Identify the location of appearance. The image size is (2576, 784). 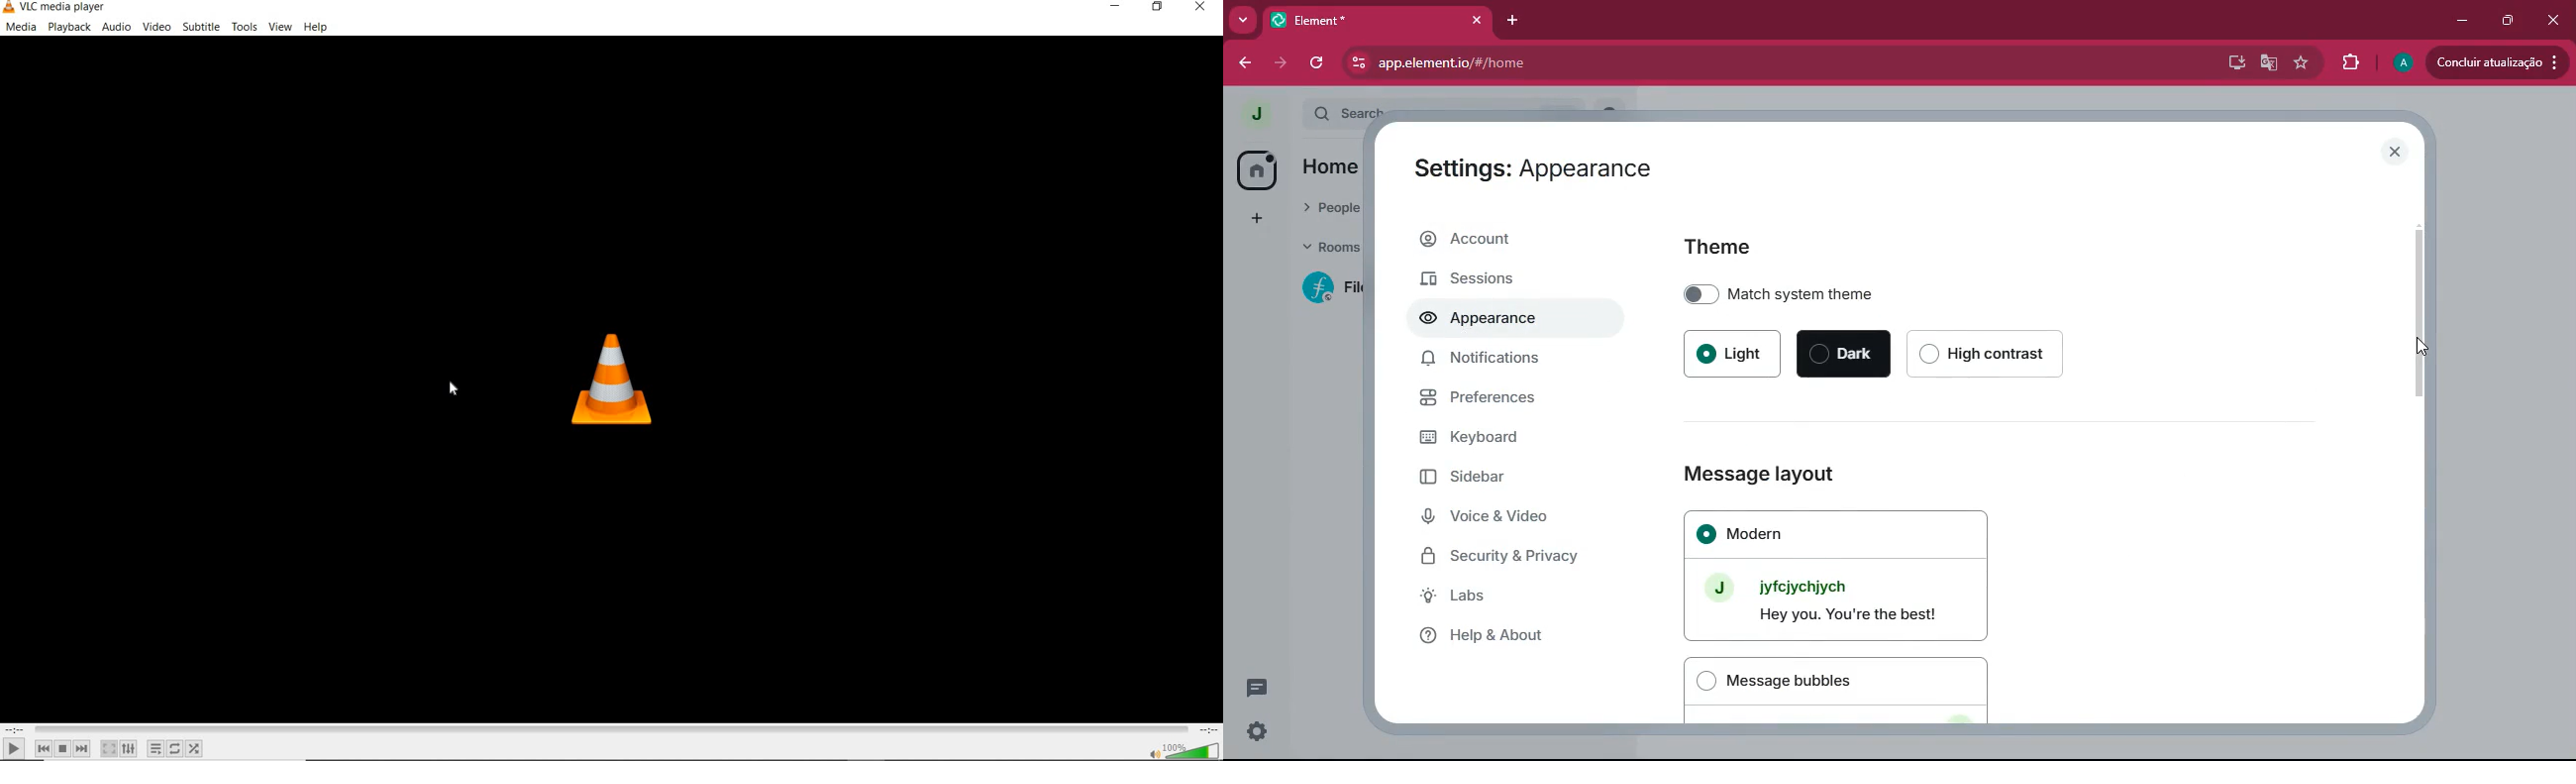
(1490, 320).